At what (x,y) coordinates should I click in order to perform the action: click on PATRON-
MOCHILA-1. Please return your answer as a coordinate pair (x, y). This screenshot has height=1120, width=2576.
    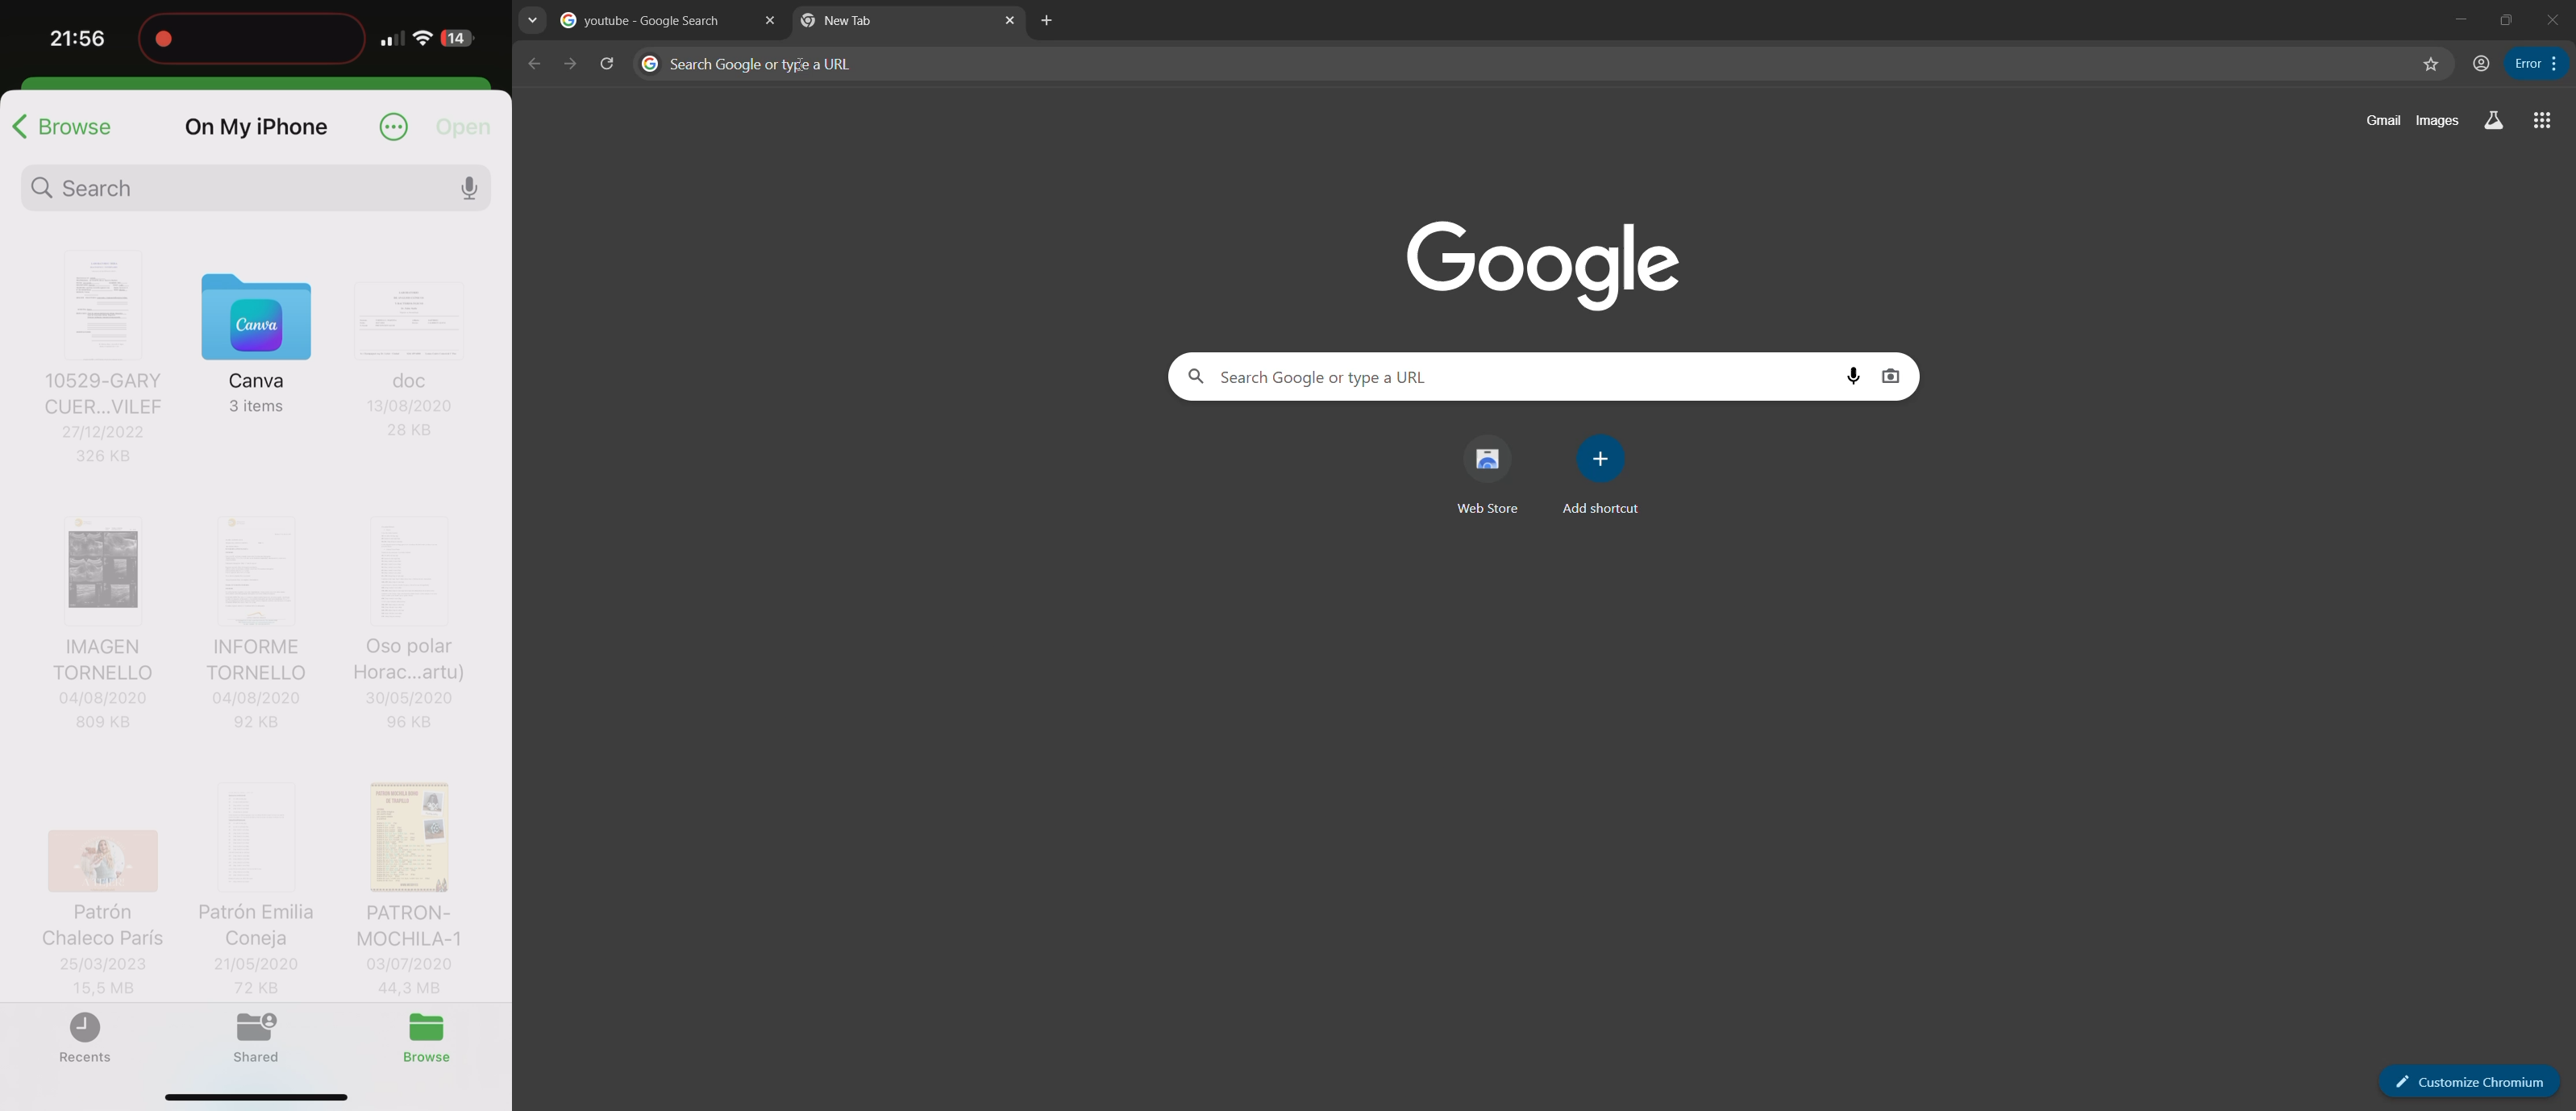
    Looking at the image, I should click on (411, 882).